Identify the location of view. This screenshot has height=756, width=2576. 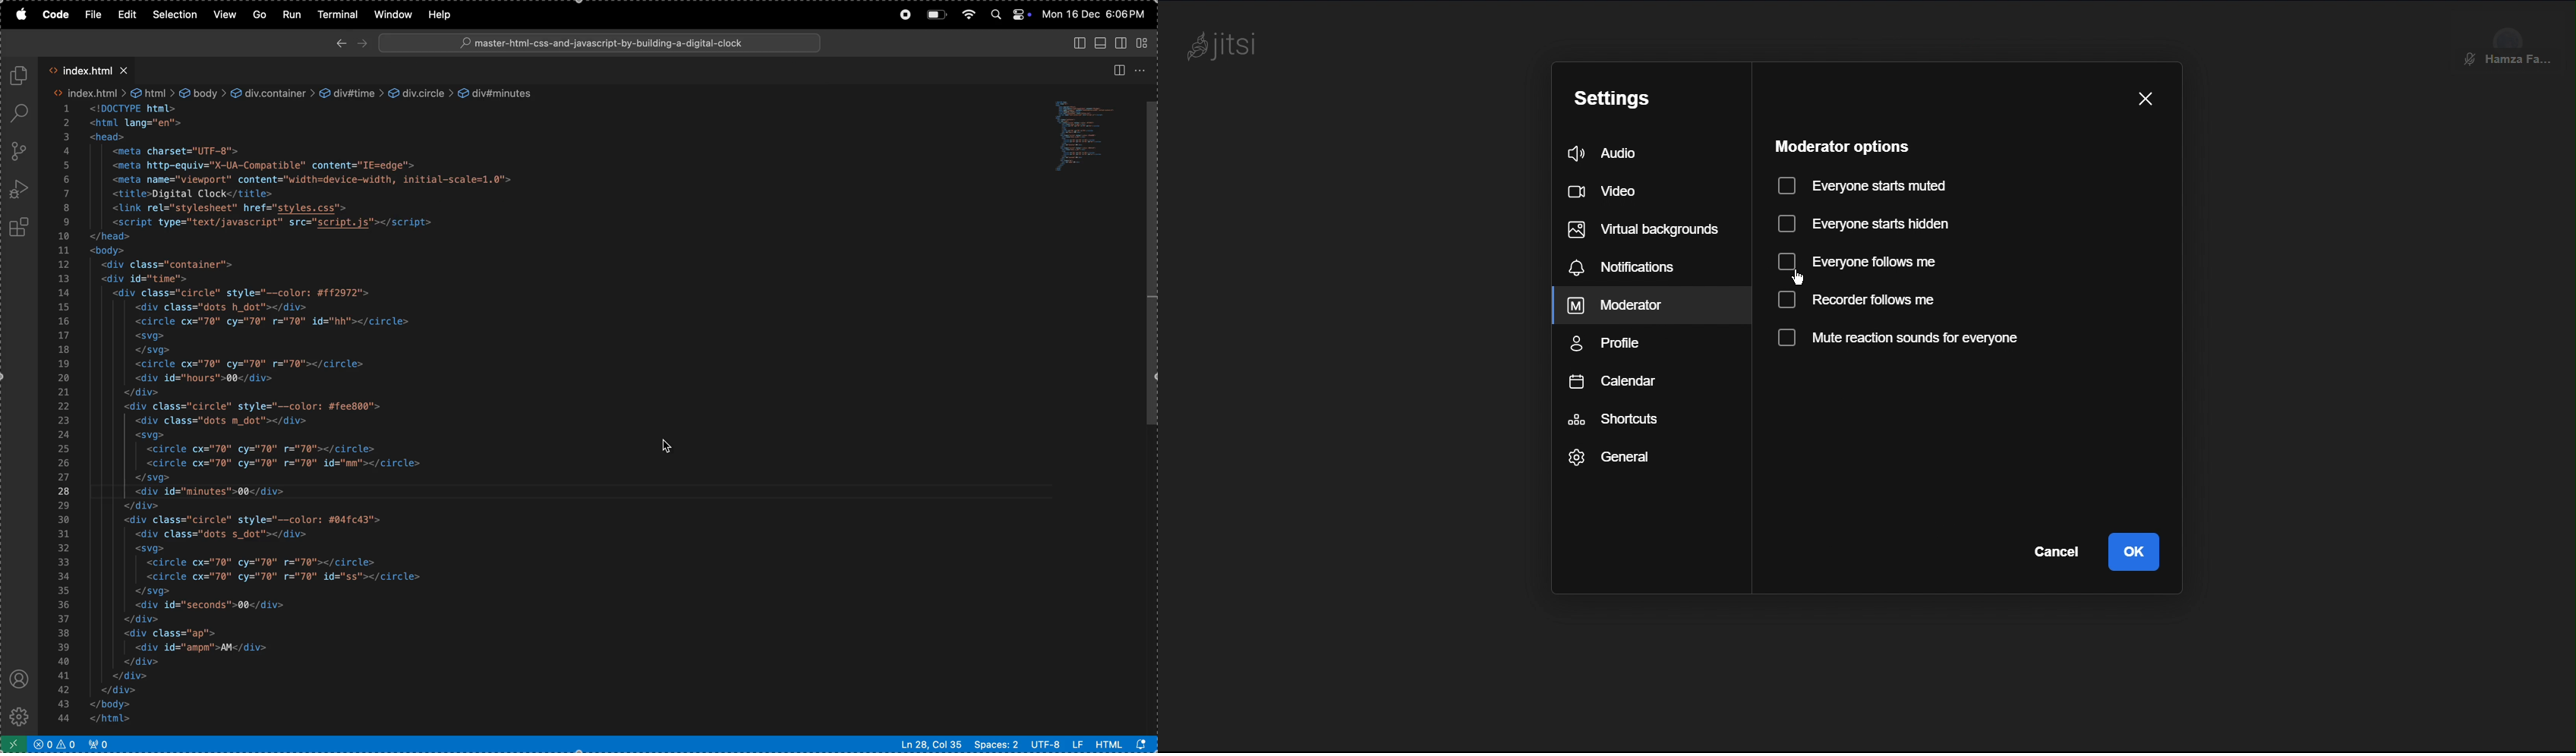
(225, 14).